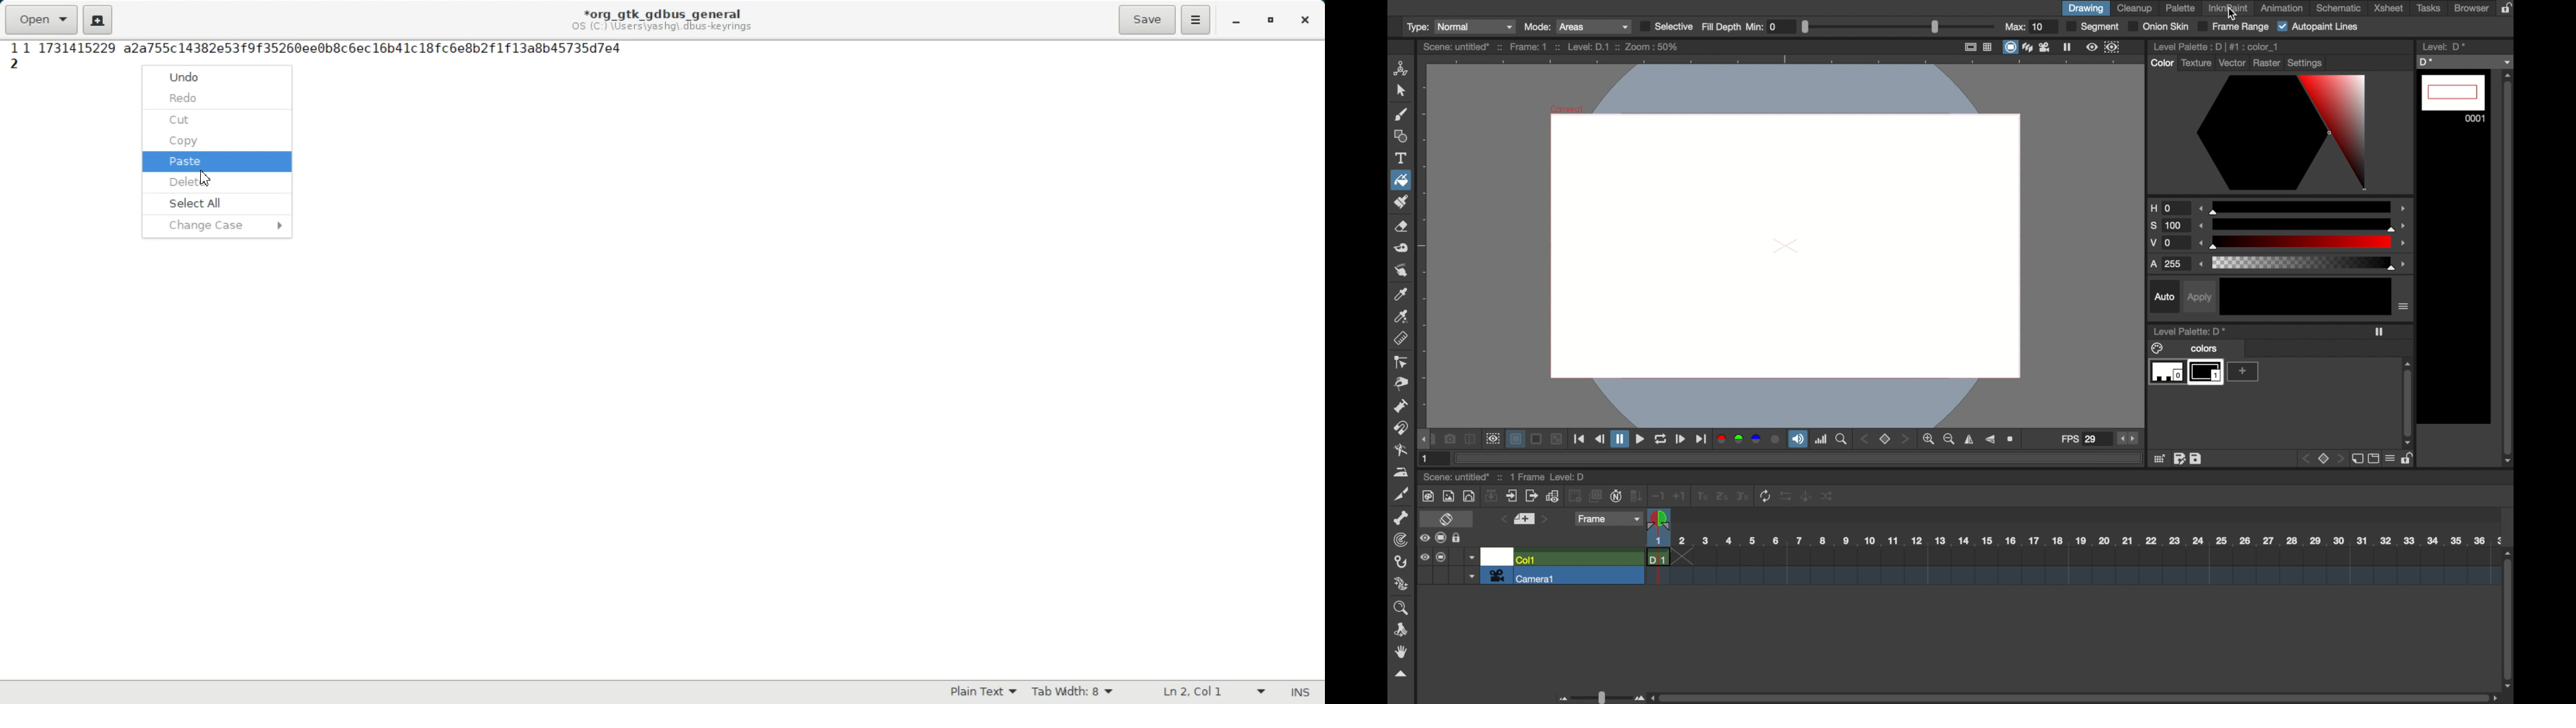 This screenshot has width=2576, height=728. What do you see at coordinates (2338, 459) in the screenshot?
I see `front` at bounding box center [2338, 459].